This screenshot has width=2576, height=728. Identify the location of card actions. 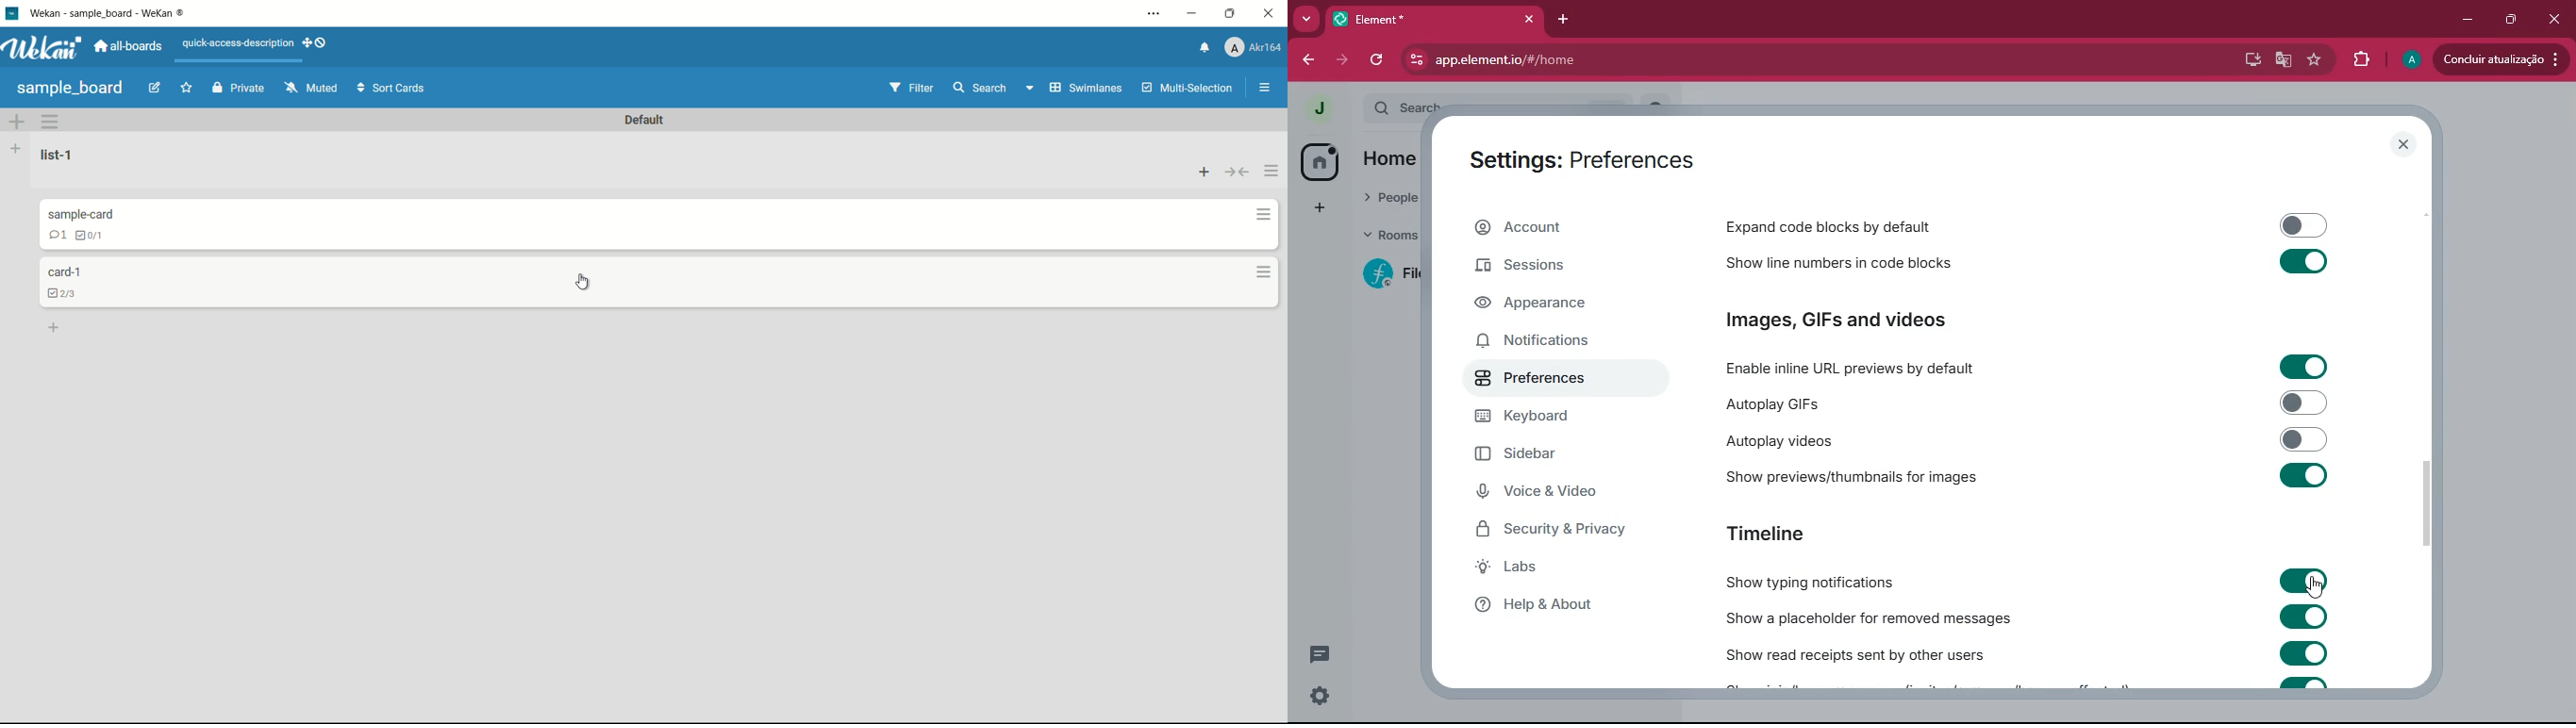
(1264, 272).